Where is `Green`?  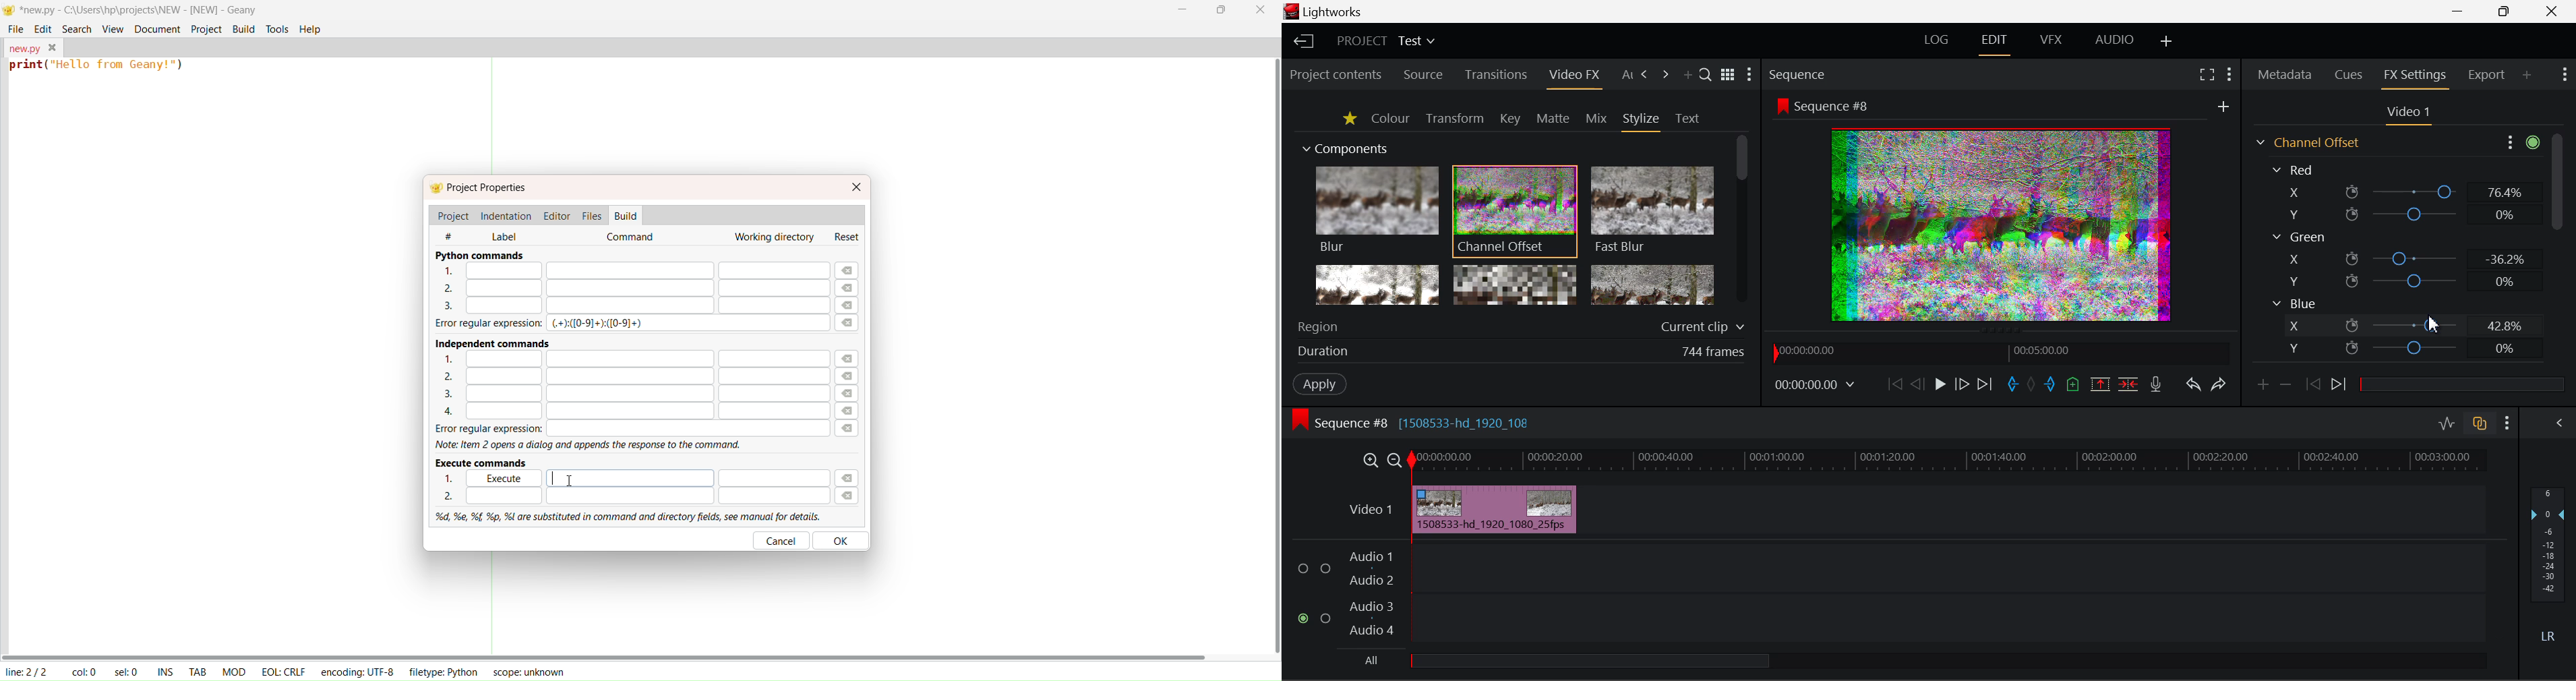
Green is located at coordinates (2298, 237).